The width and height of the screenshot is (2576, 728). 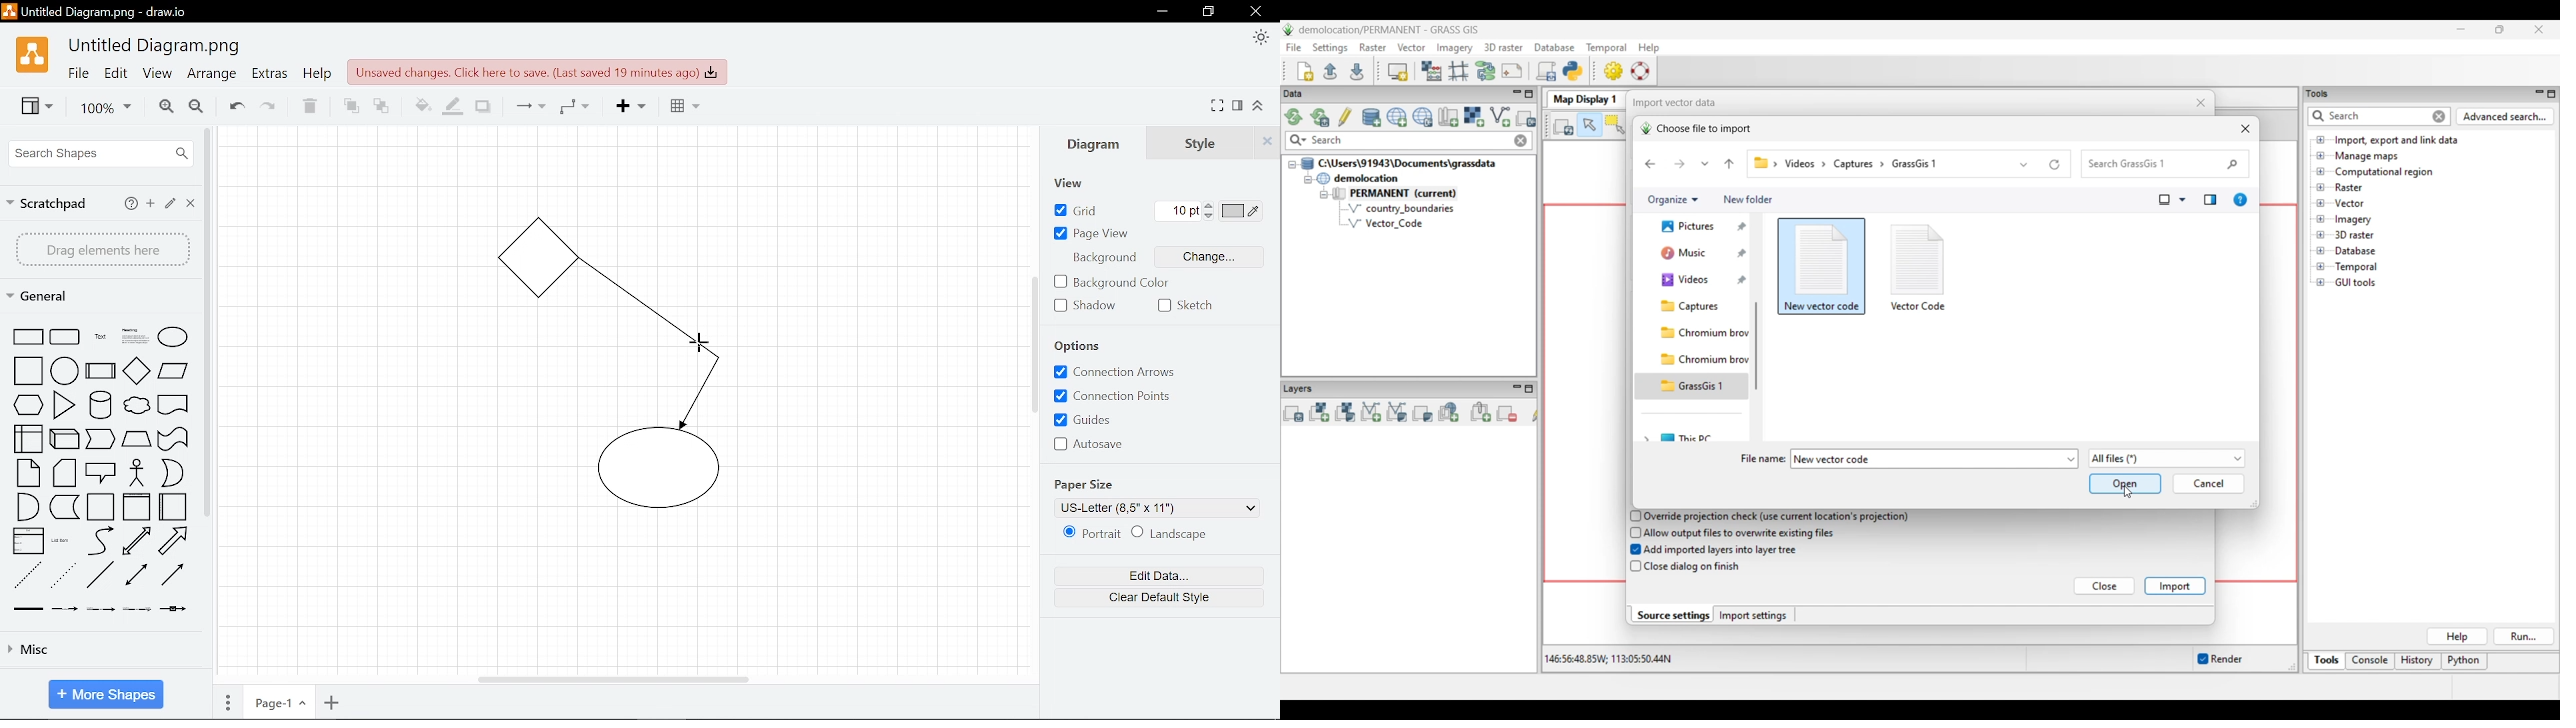 What do you see at coordinates (418, 104) in the screenshot?
I see `Fill color` at bounding box center [418, 104].